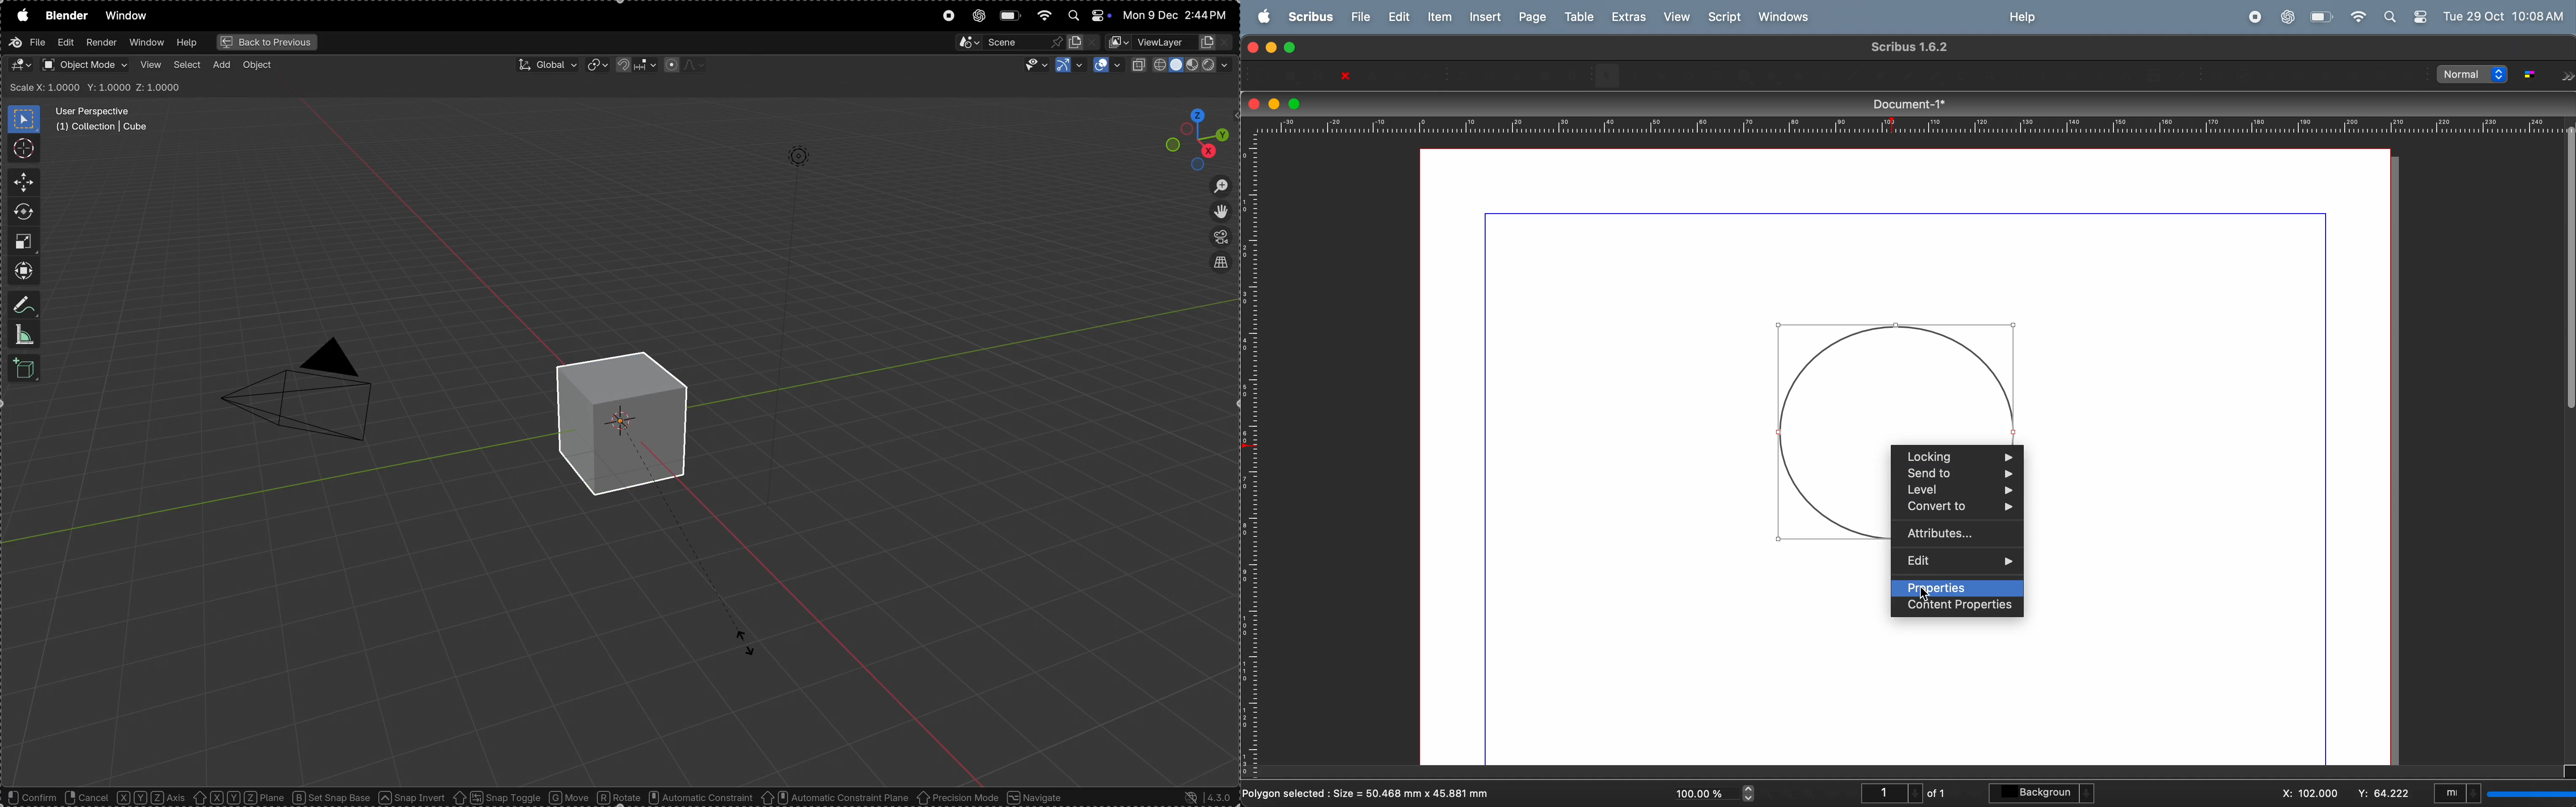 This screenshot has height=812, width=2576. Describe the element at coordinates (100, 41) in the screenshot. I see `render` at that location.